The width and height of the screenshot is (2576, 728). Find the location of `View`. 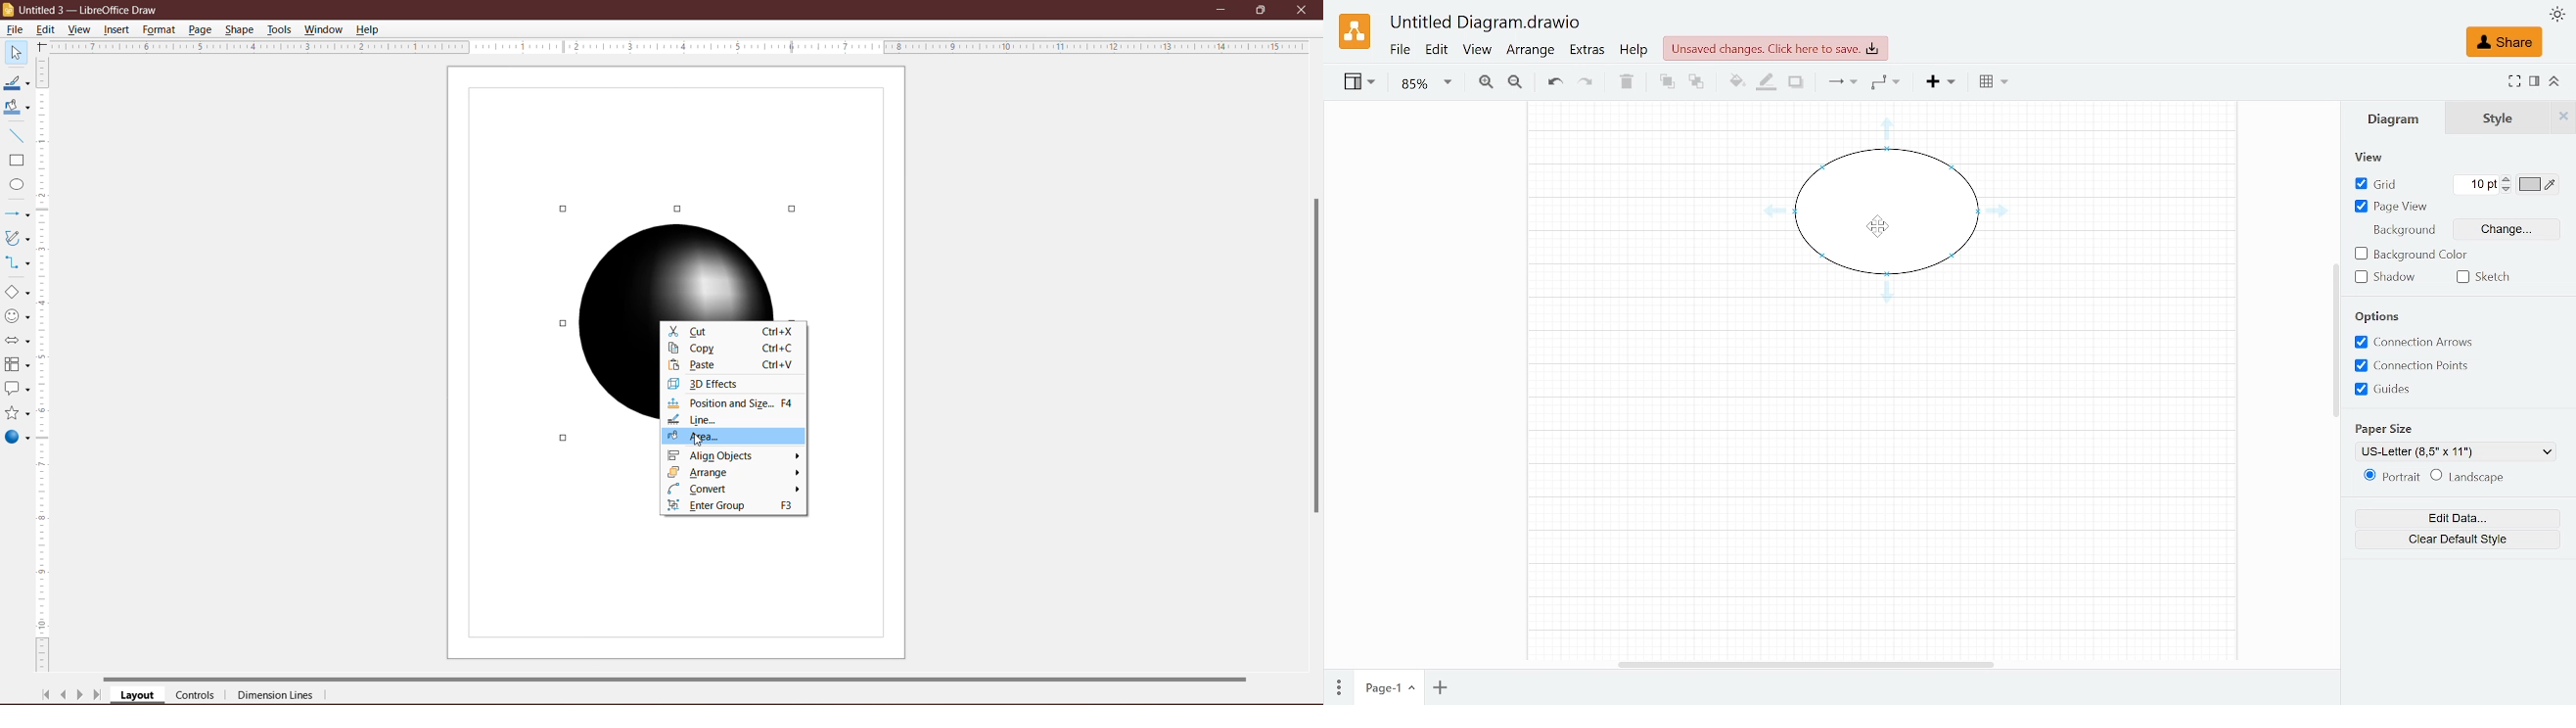

View is located at coordinates (80, 29).